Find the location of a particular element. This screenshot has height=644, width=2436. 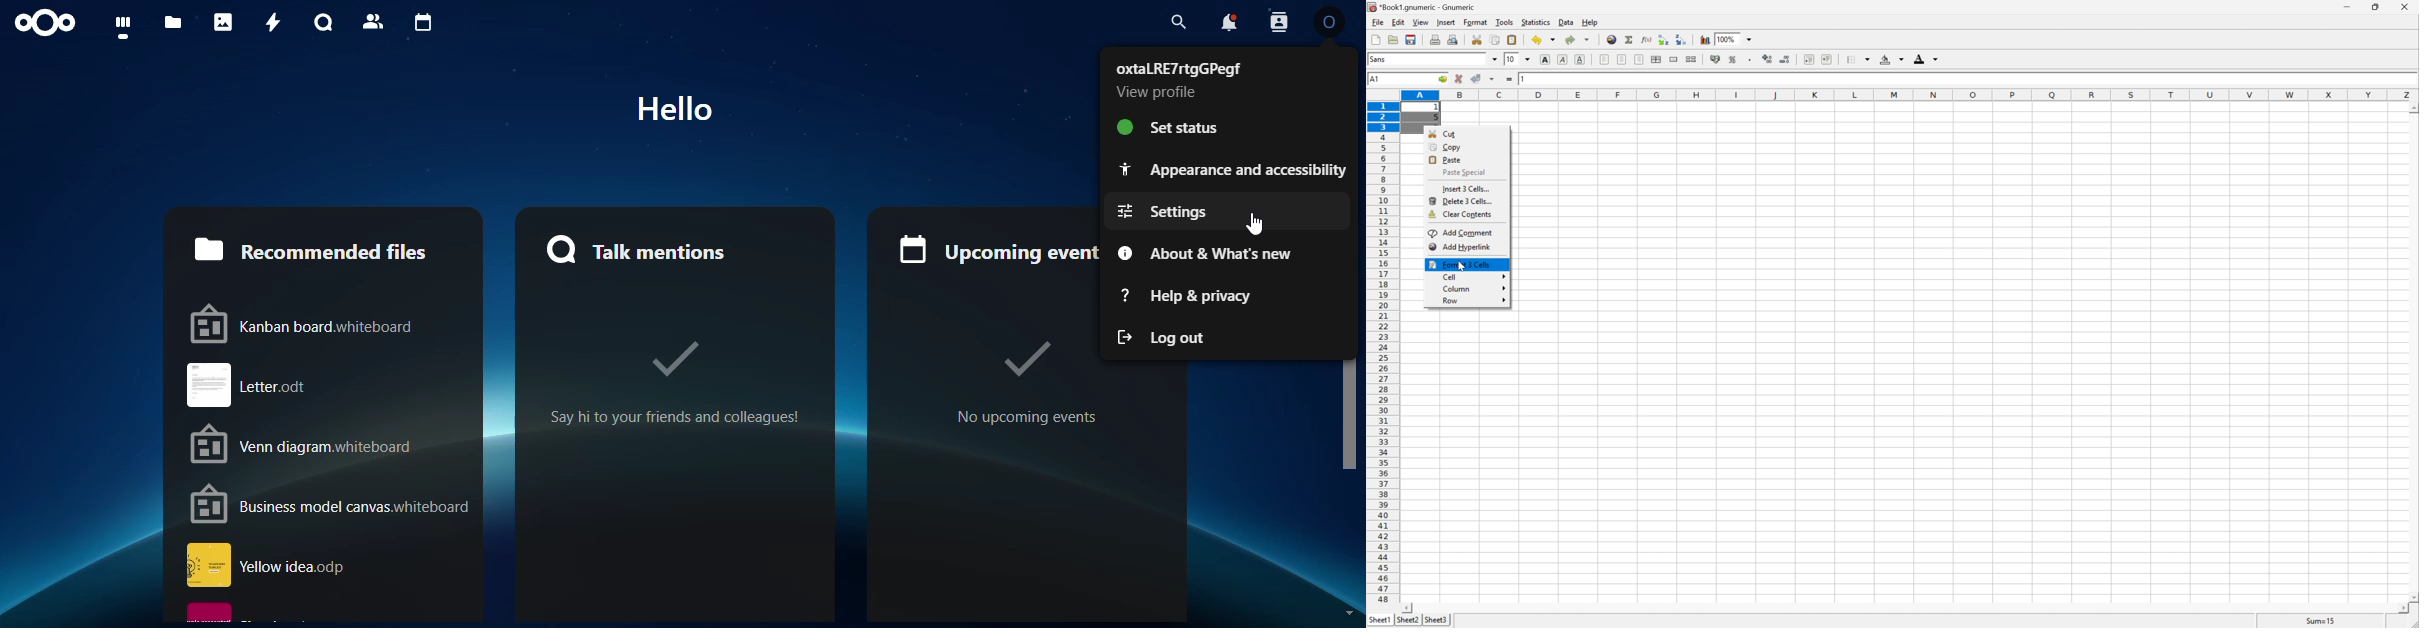

format selection as accounting is located at coordinates (1716, 59).